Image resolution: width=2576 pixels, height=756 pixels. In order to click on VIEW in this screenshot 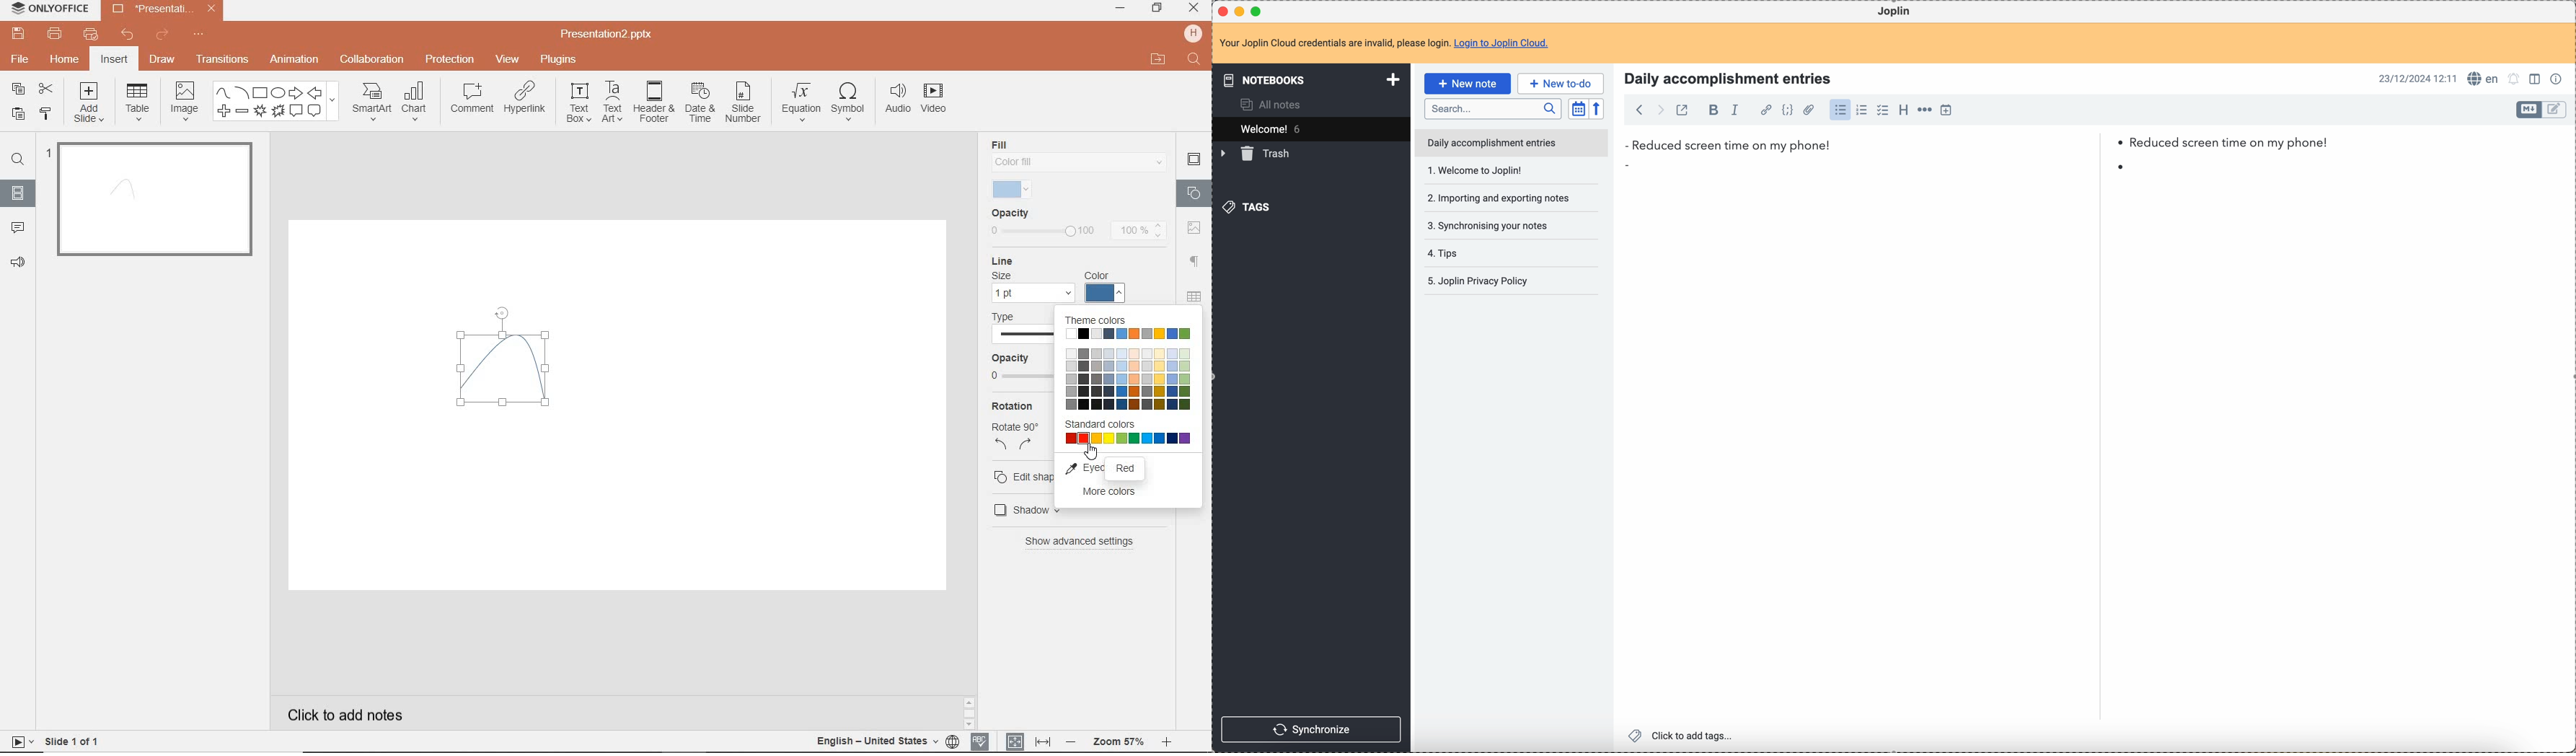, I will do `click(508, 58)`.